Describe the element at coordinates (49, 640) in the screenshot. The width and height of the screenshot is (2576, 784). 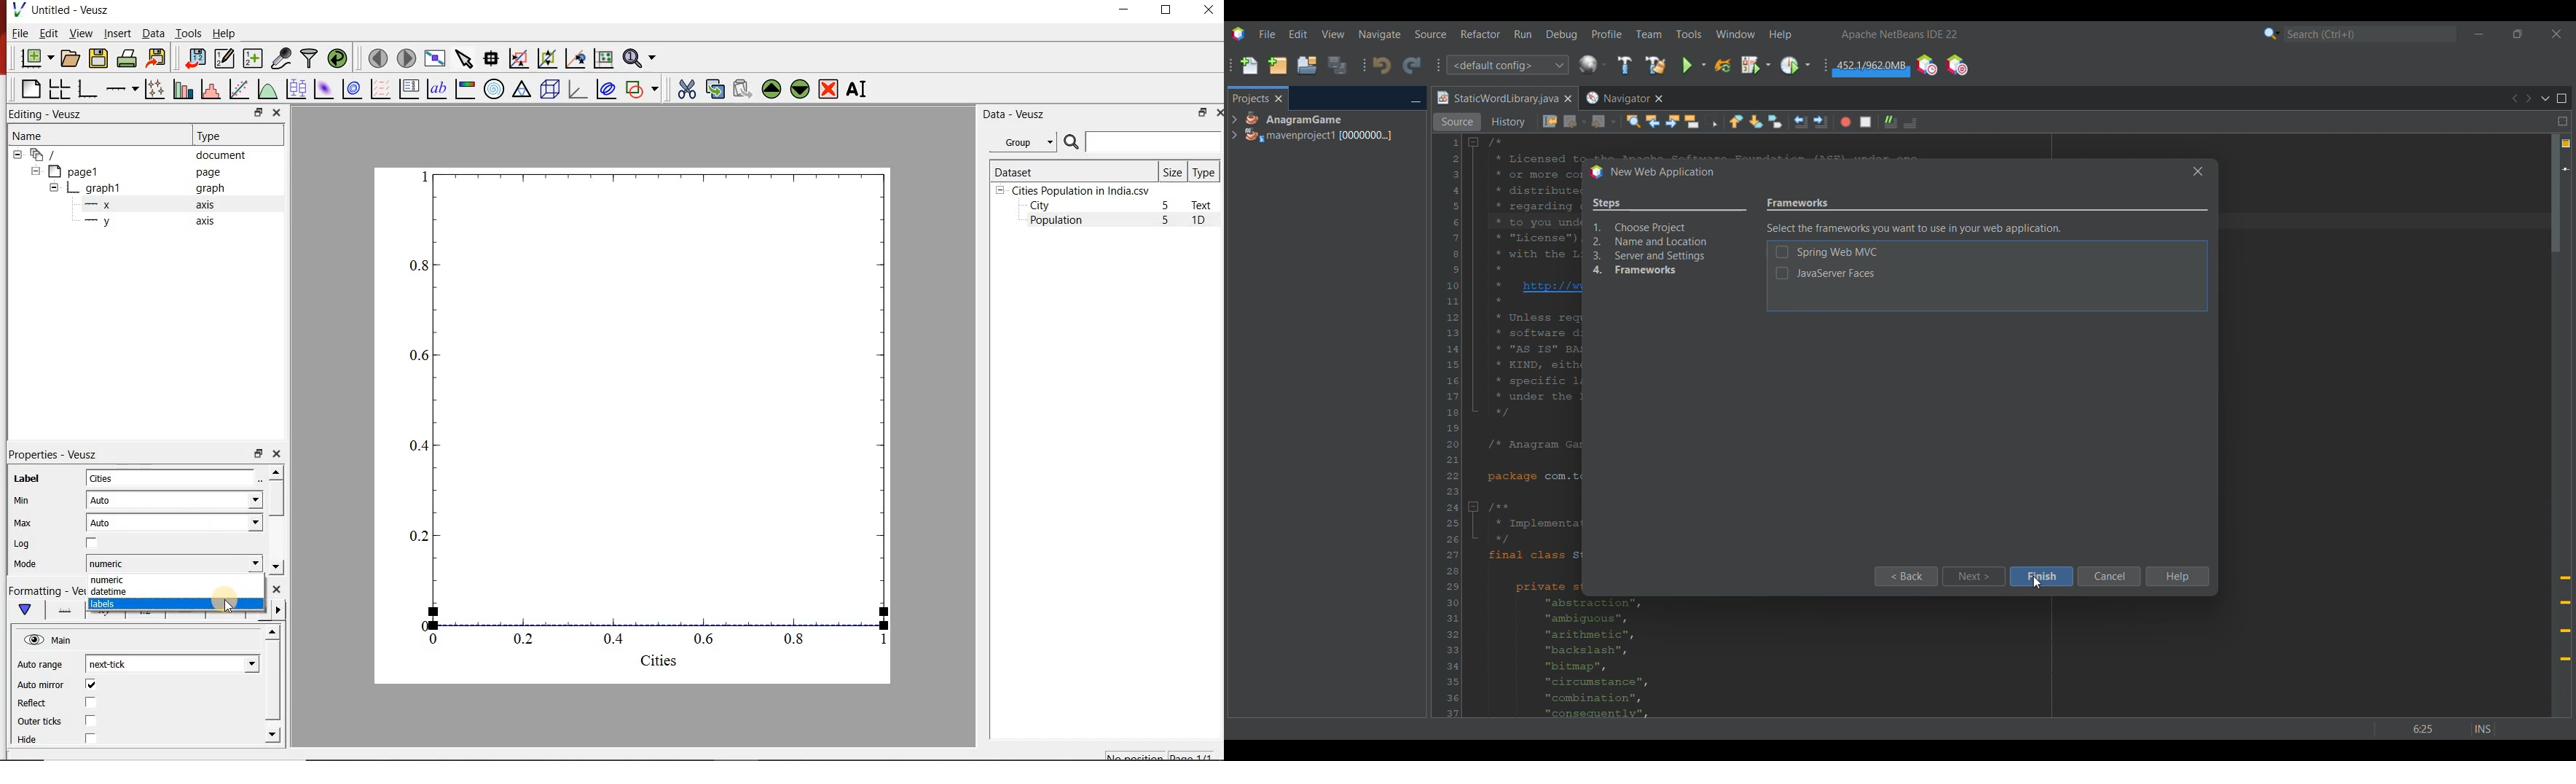
I see `Main` at that location.